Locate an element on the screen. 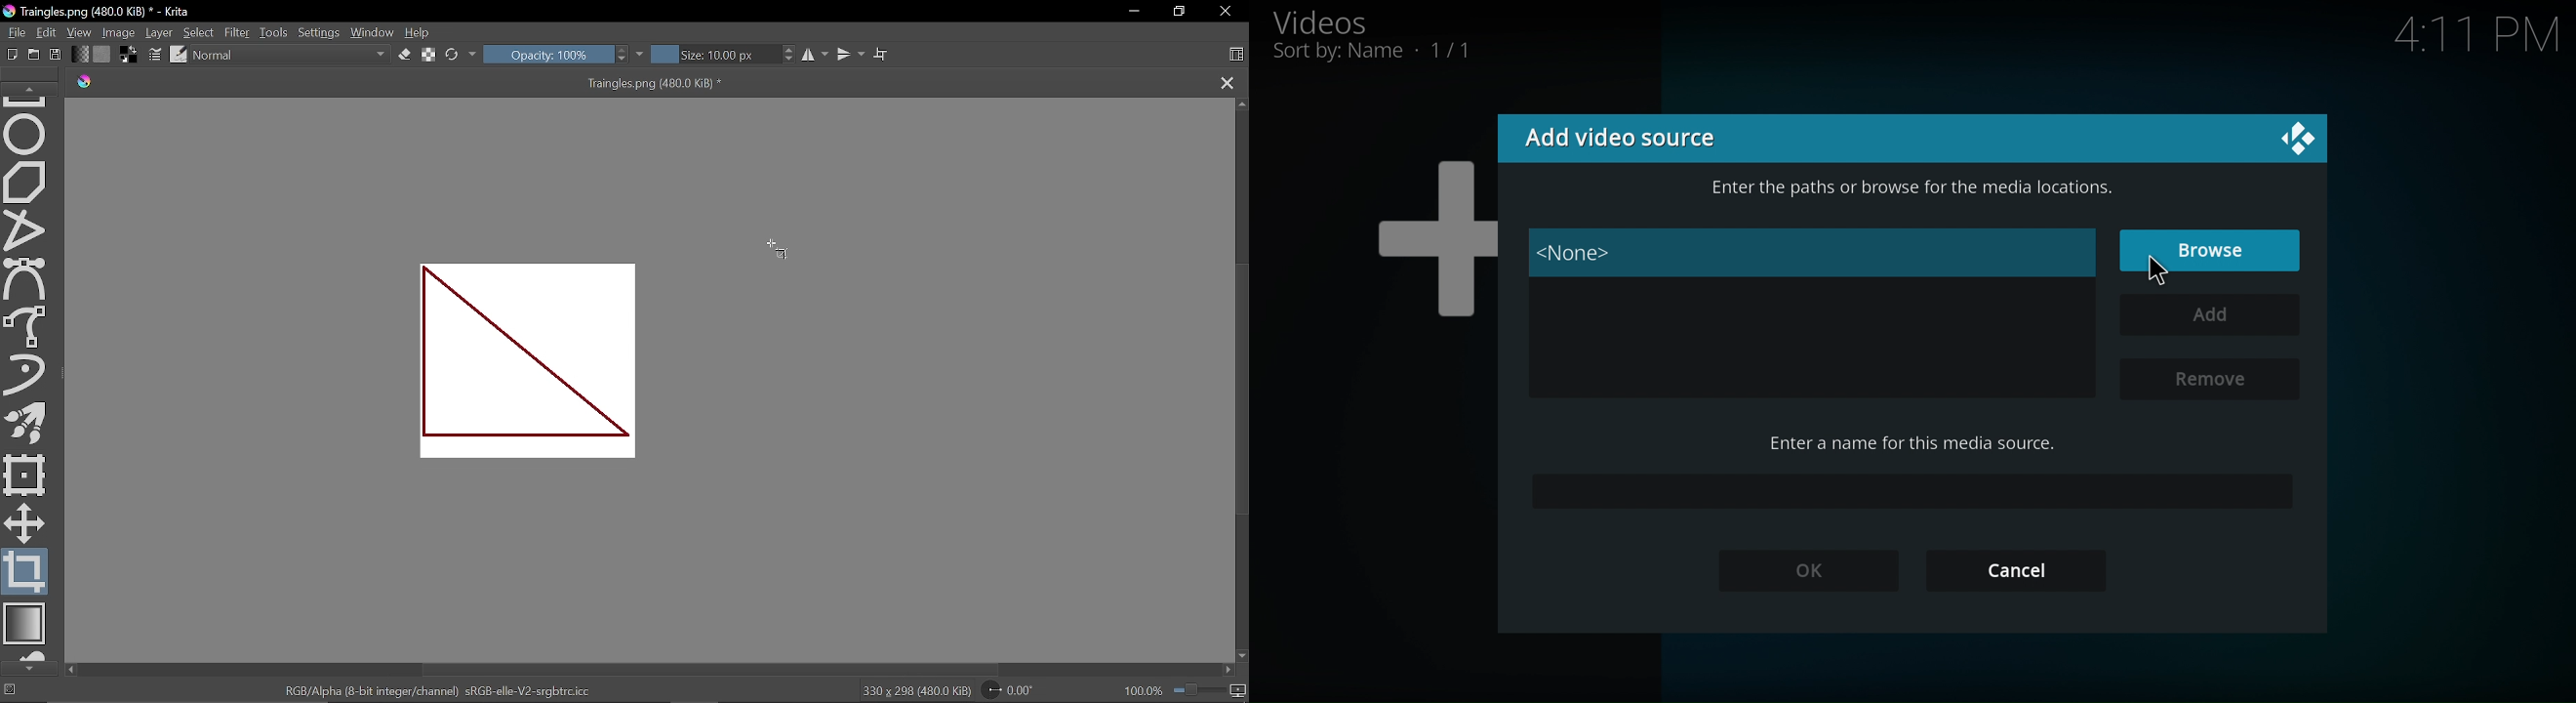 The height and width of the screenshot is (728, 2576). Vertical scrollbar is located at coordinates (649, 670).